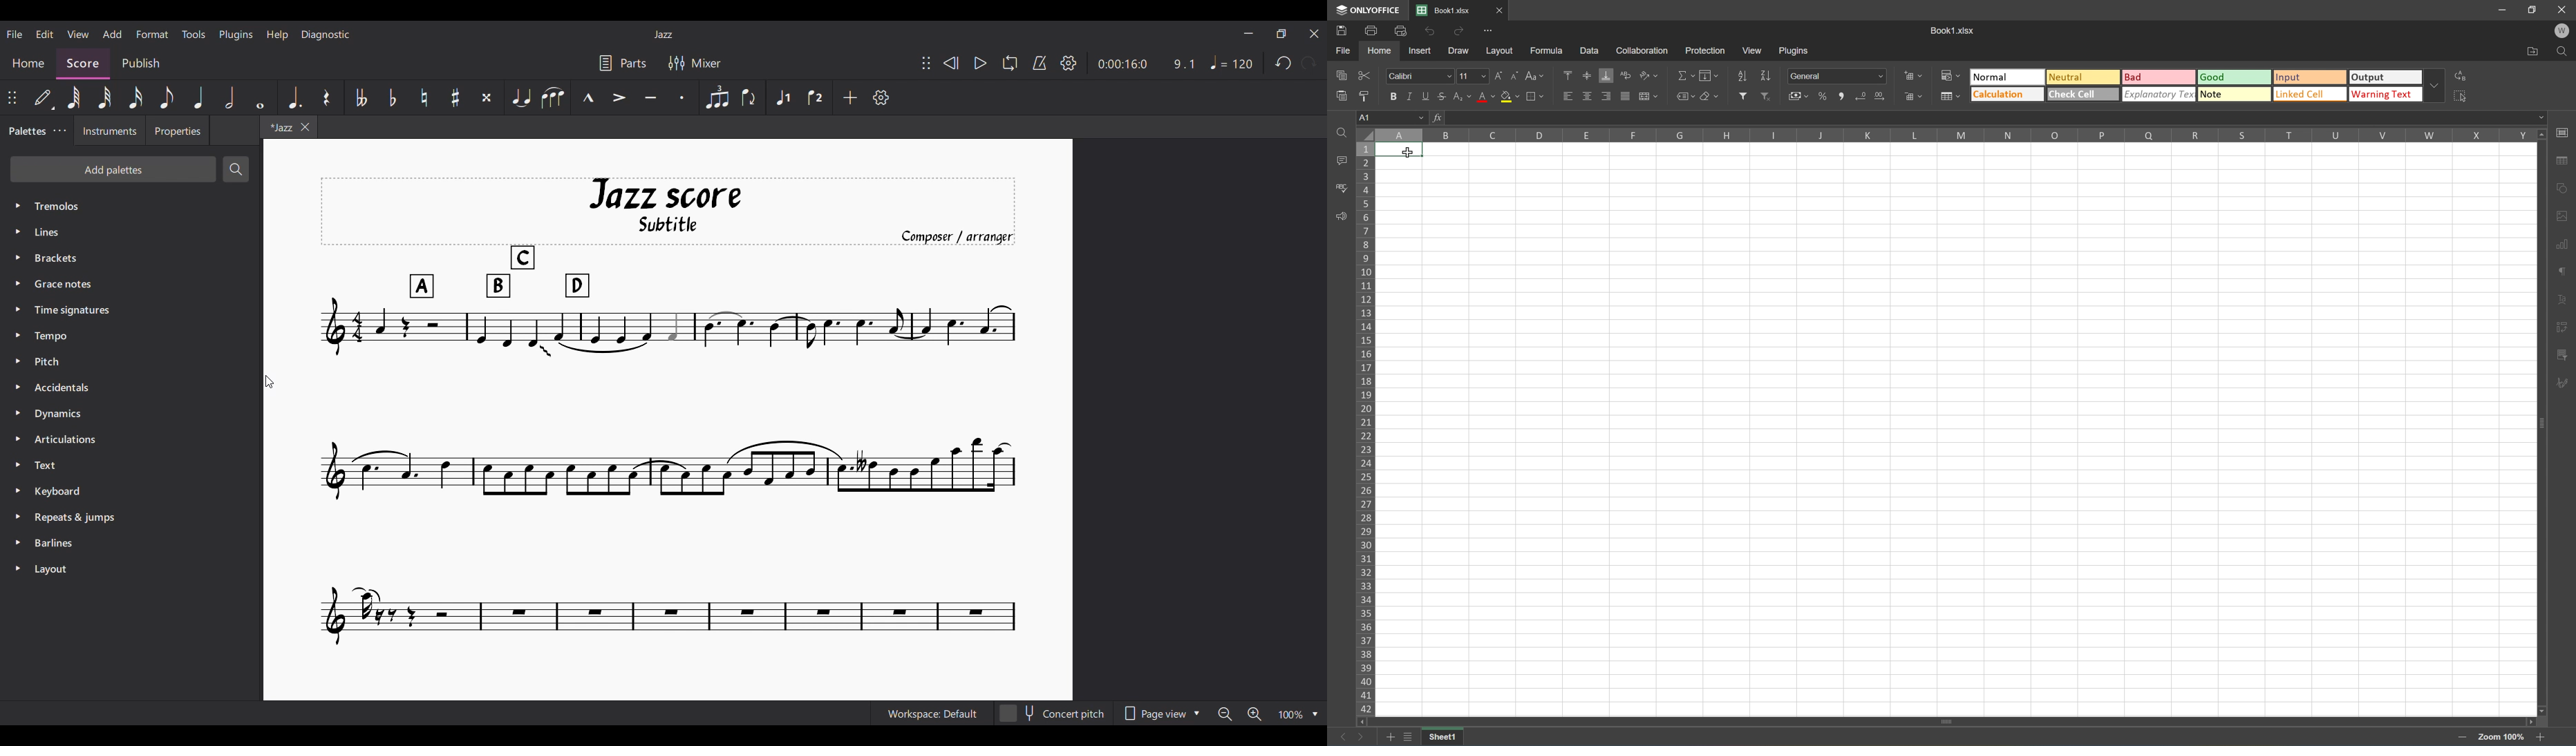  What do you see at coordinates (2562, 387) in the screenshot?
I see `Signature settings` at bounding box center [2562, 387].